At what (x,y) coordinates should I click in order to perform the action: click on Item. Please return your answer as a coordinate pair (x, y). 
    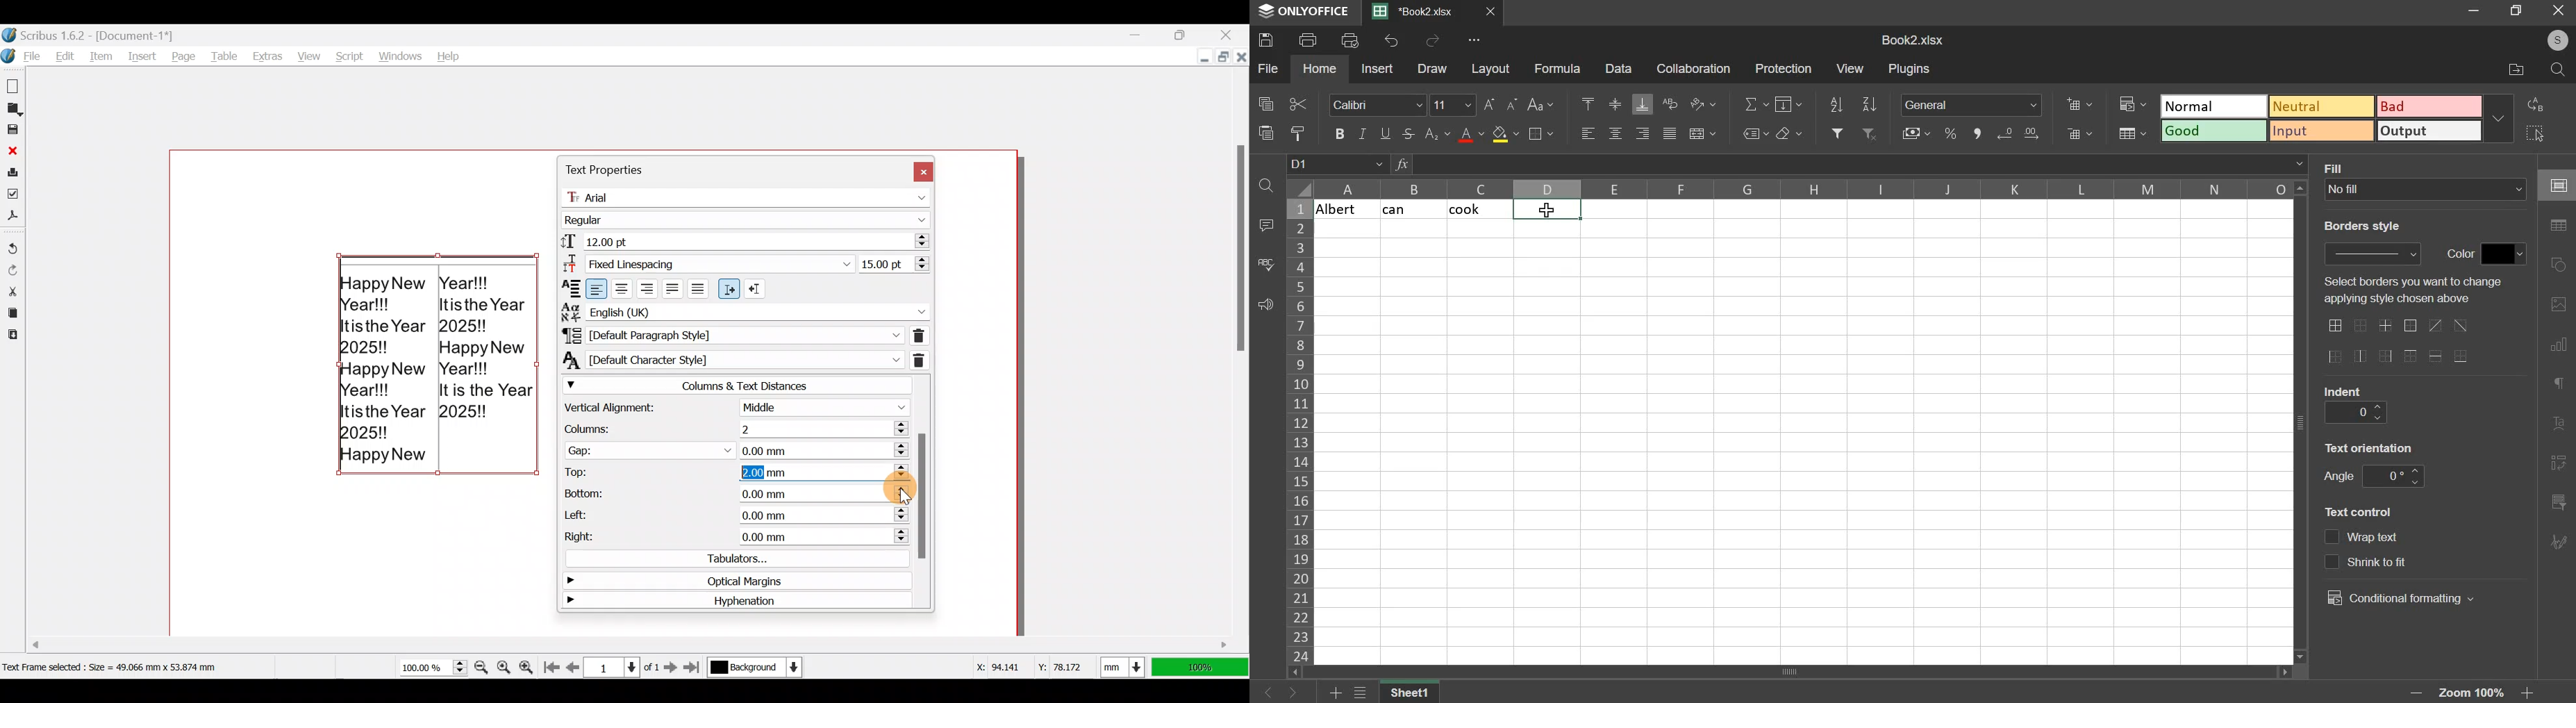
    Looking at the image, I should click on (103, 56).